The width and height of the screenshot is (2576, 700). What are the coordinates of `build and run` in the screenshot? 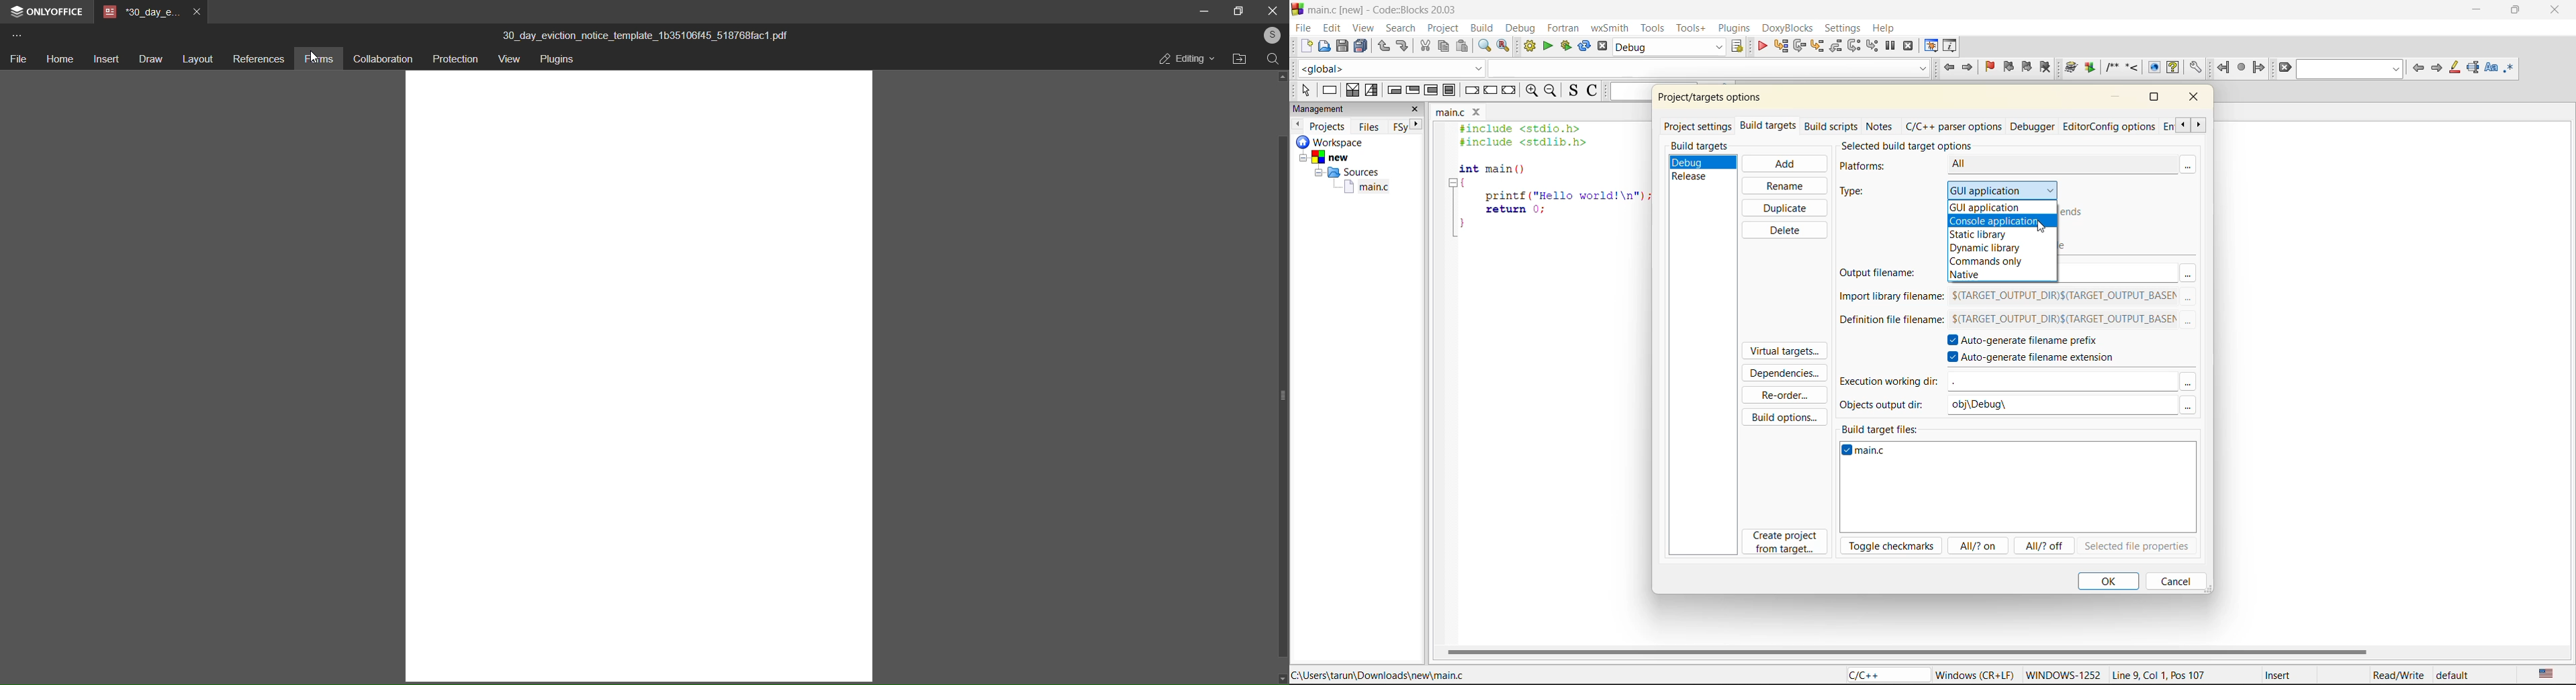 It's located at (1565, 47).